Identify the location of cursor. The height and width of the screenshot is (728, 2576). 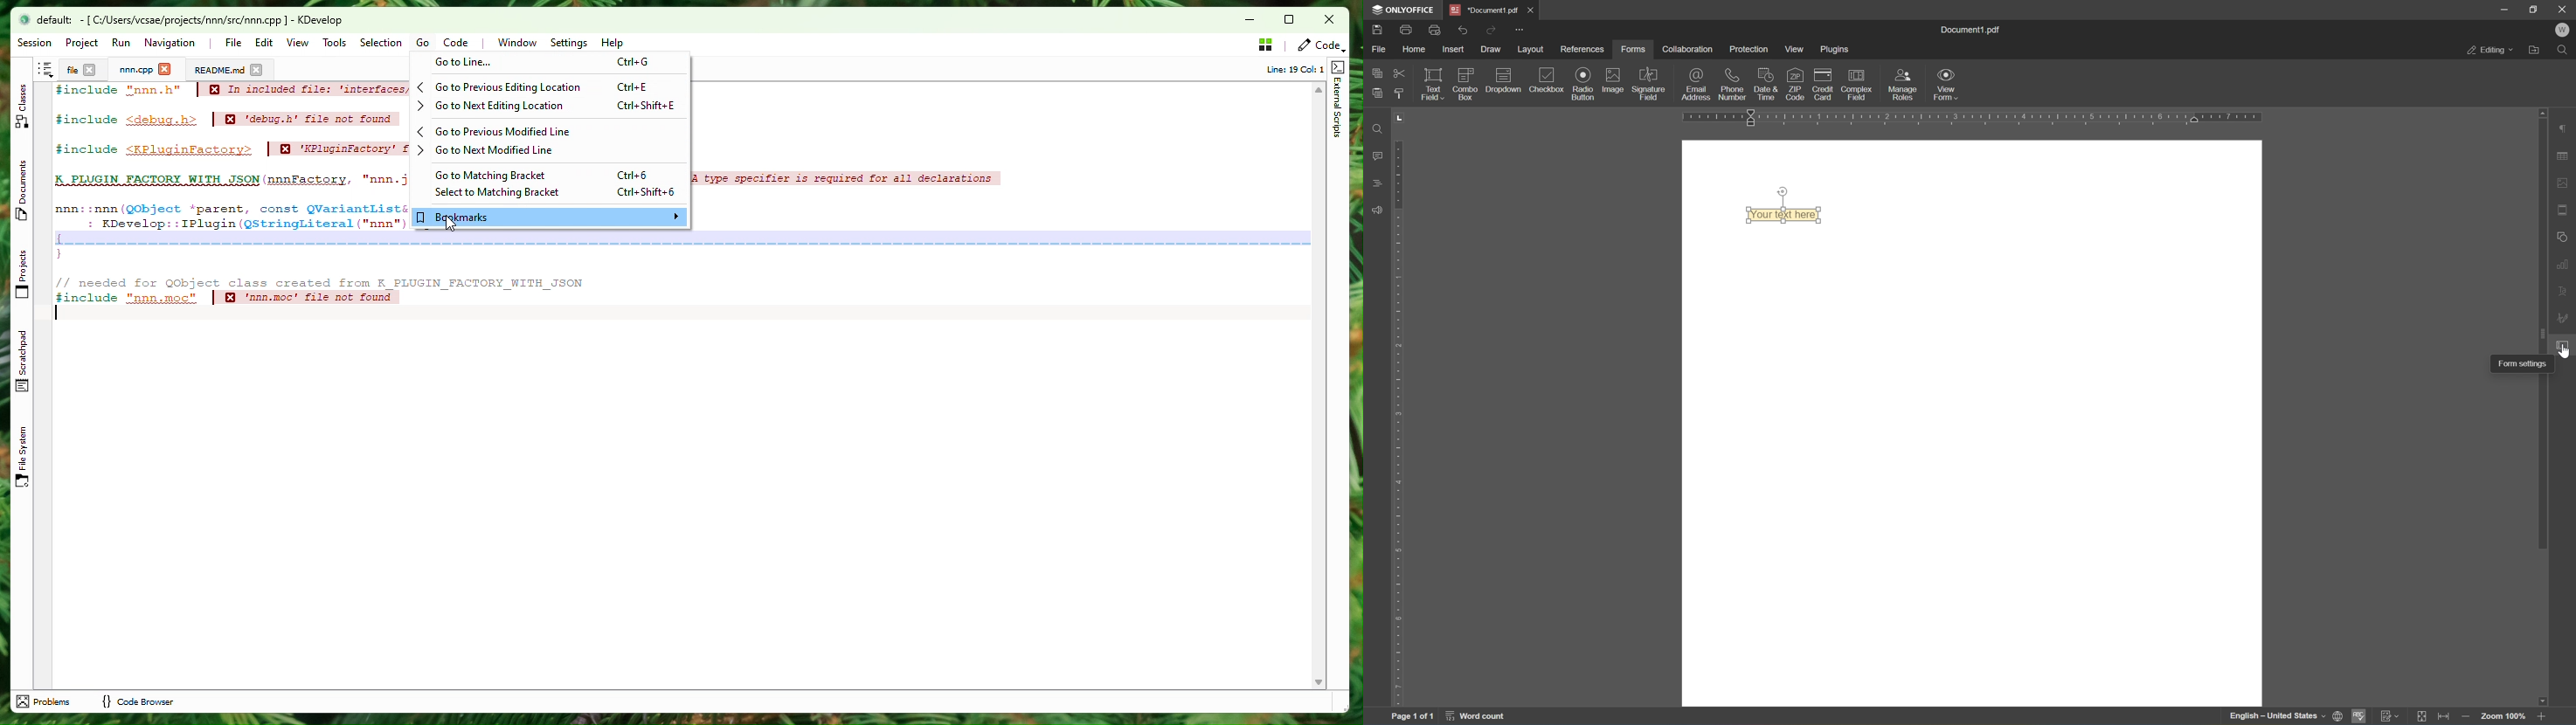
(2567, 350).